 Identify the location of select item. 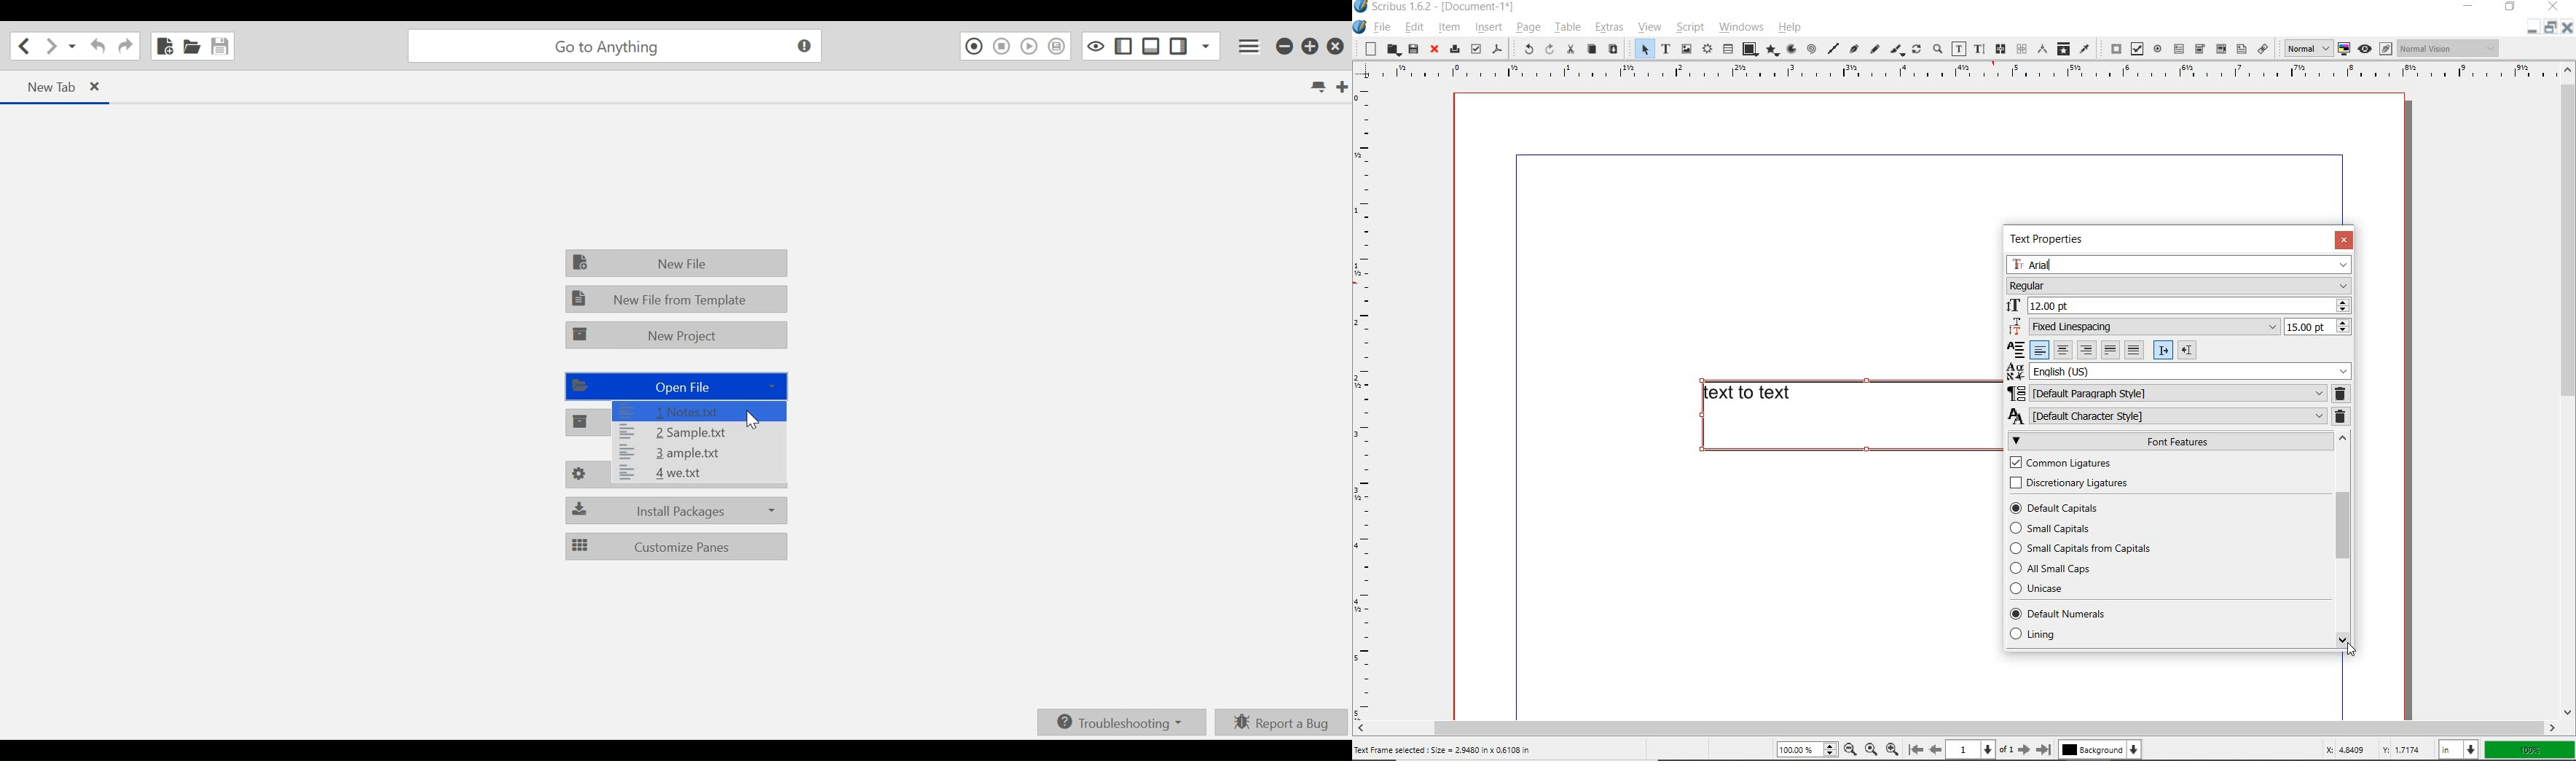
(1642, 50).